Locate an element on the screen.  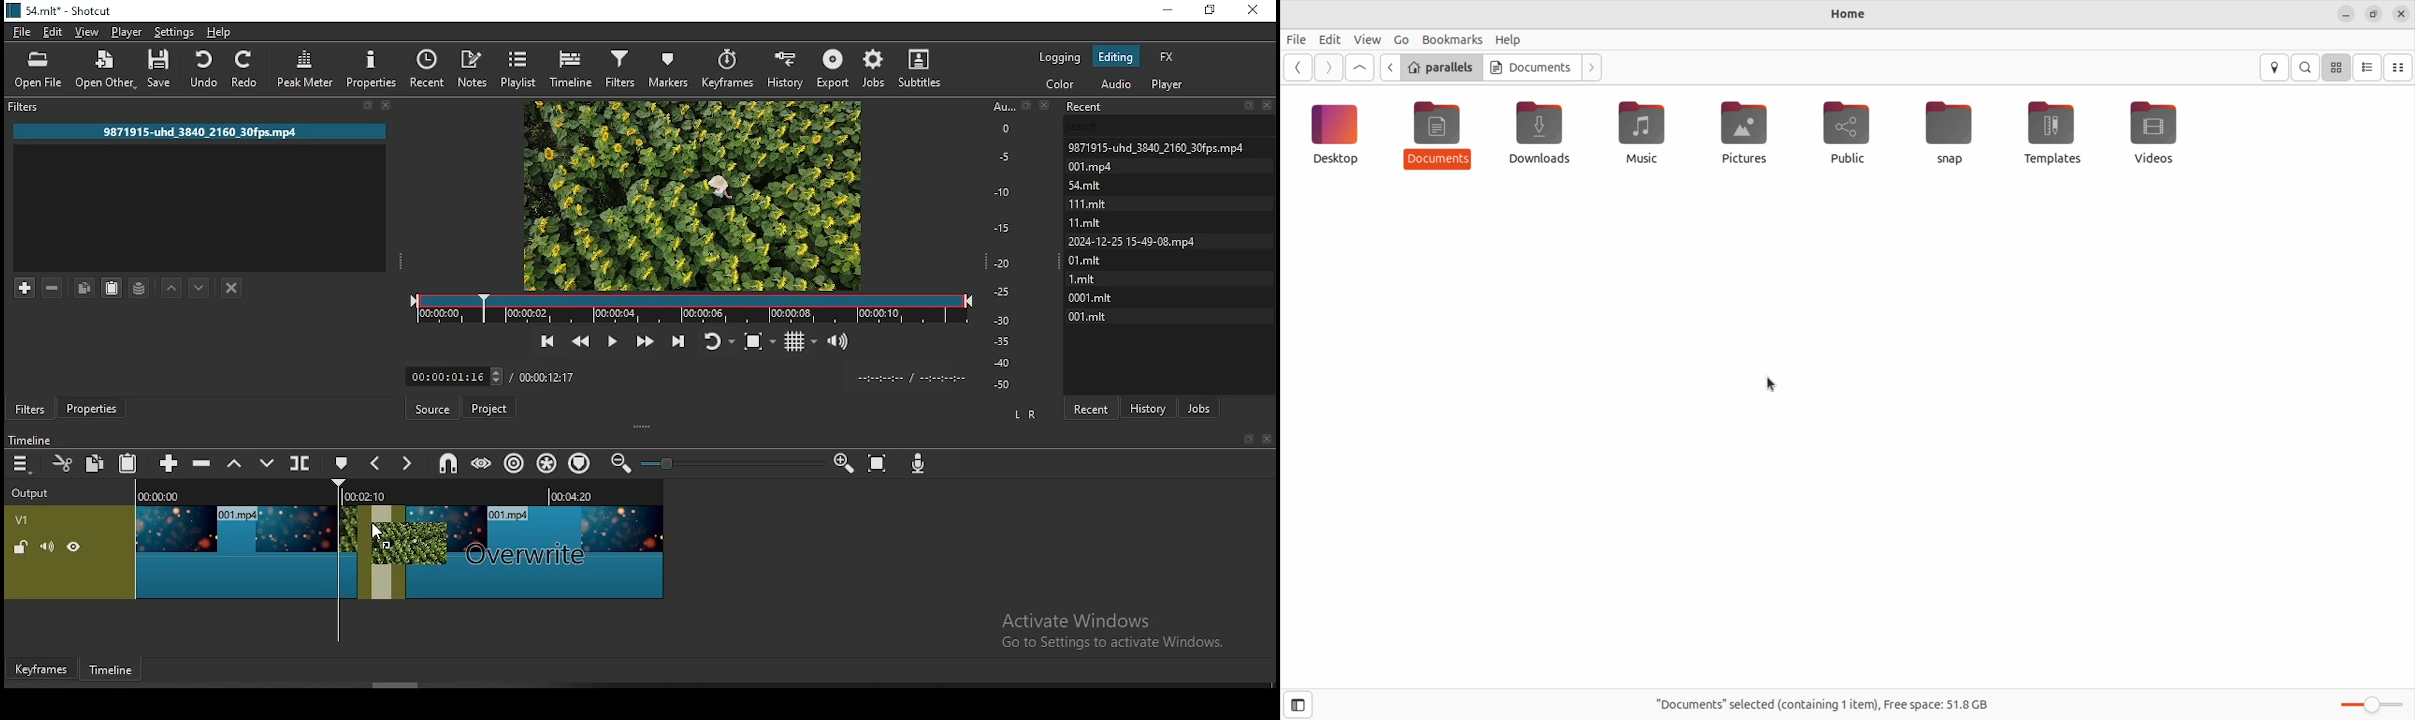
paste is located at coordinates (111, 288).